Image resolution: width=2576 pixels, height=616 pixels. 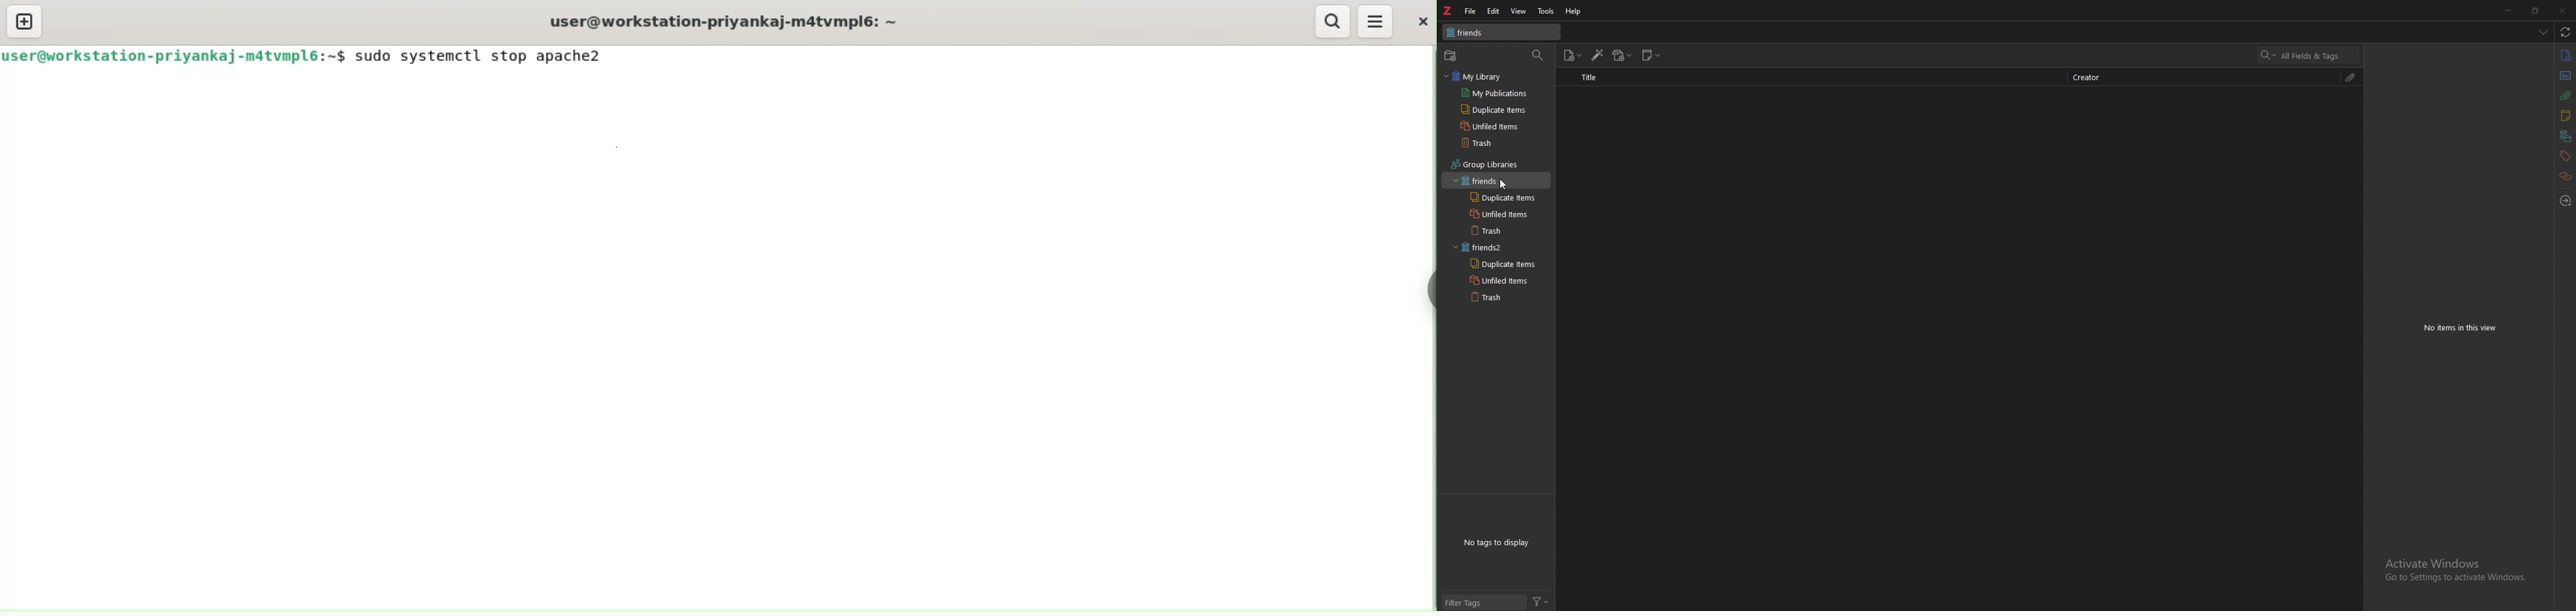 What do you see at coordinates (2536, 11) in the screenshot?
I see `resize` at bounding box center [2536, 11].